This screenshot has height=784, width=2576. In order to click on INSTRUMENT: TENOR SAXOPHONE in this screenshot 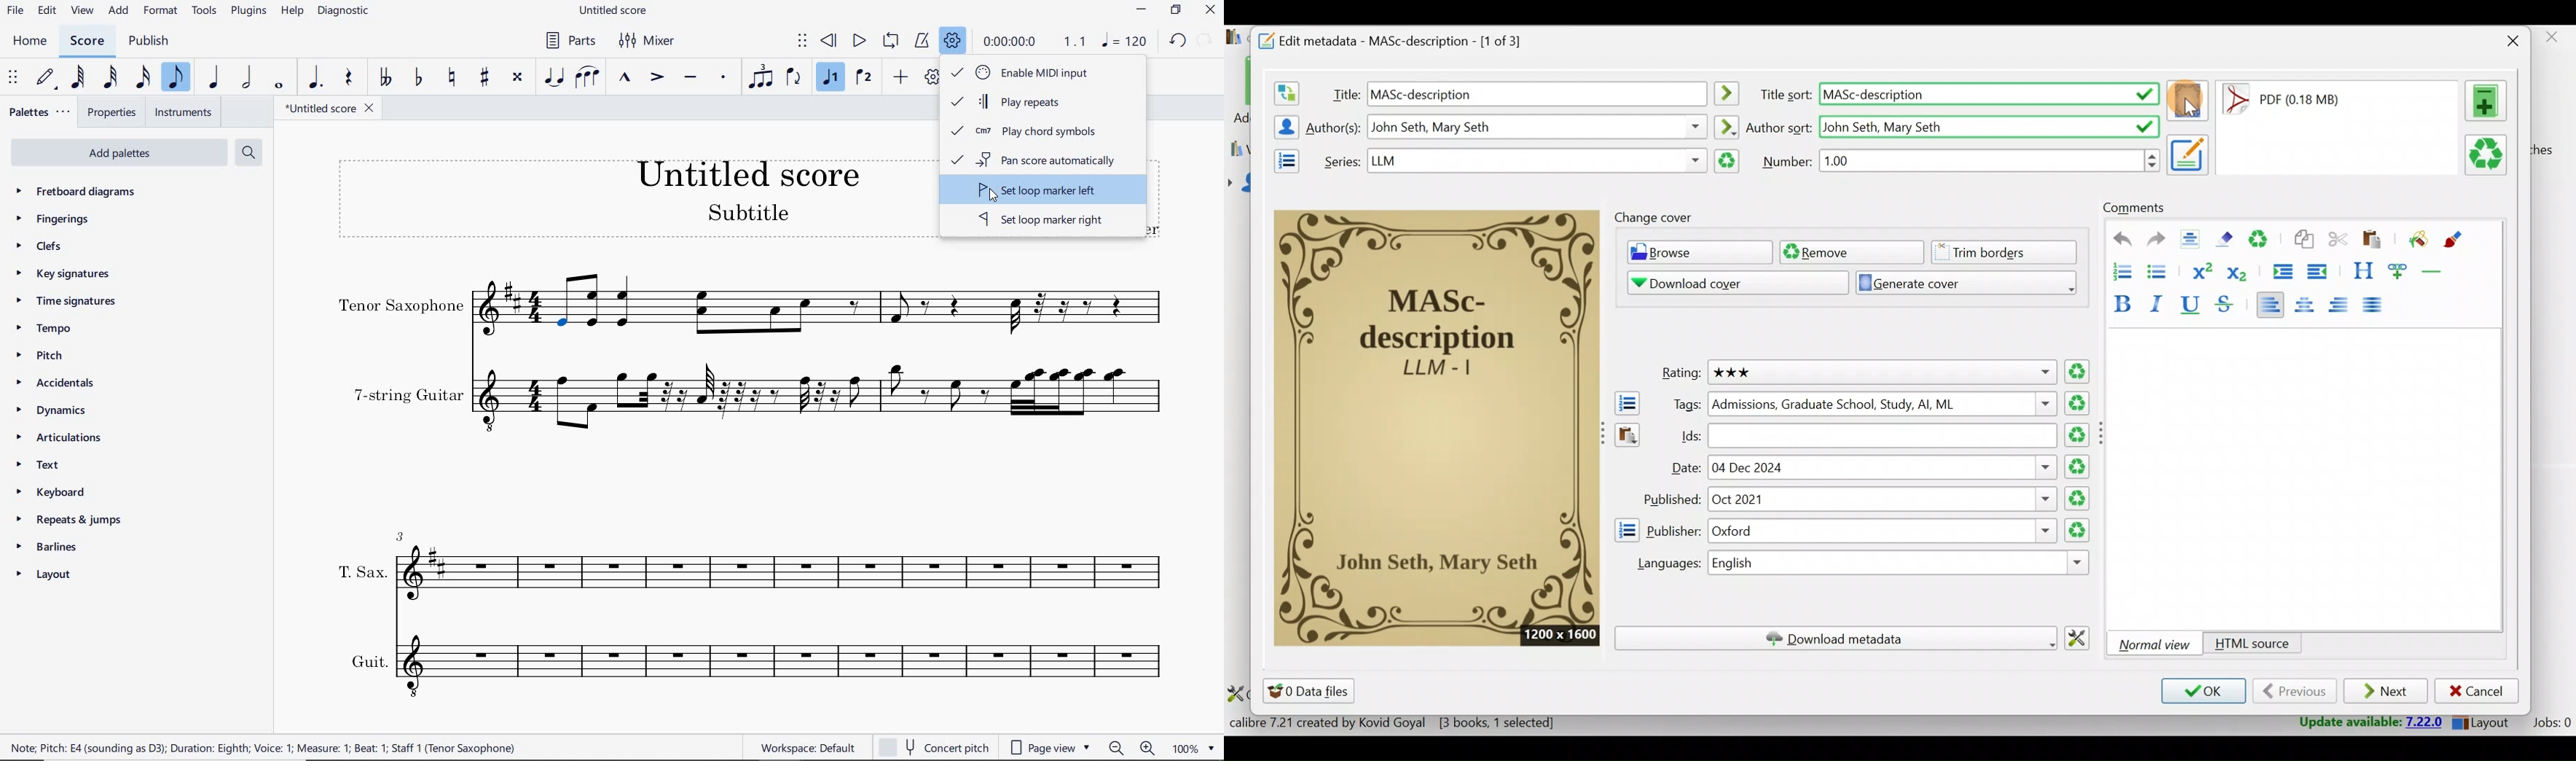, I will do `click(751, 305)`.